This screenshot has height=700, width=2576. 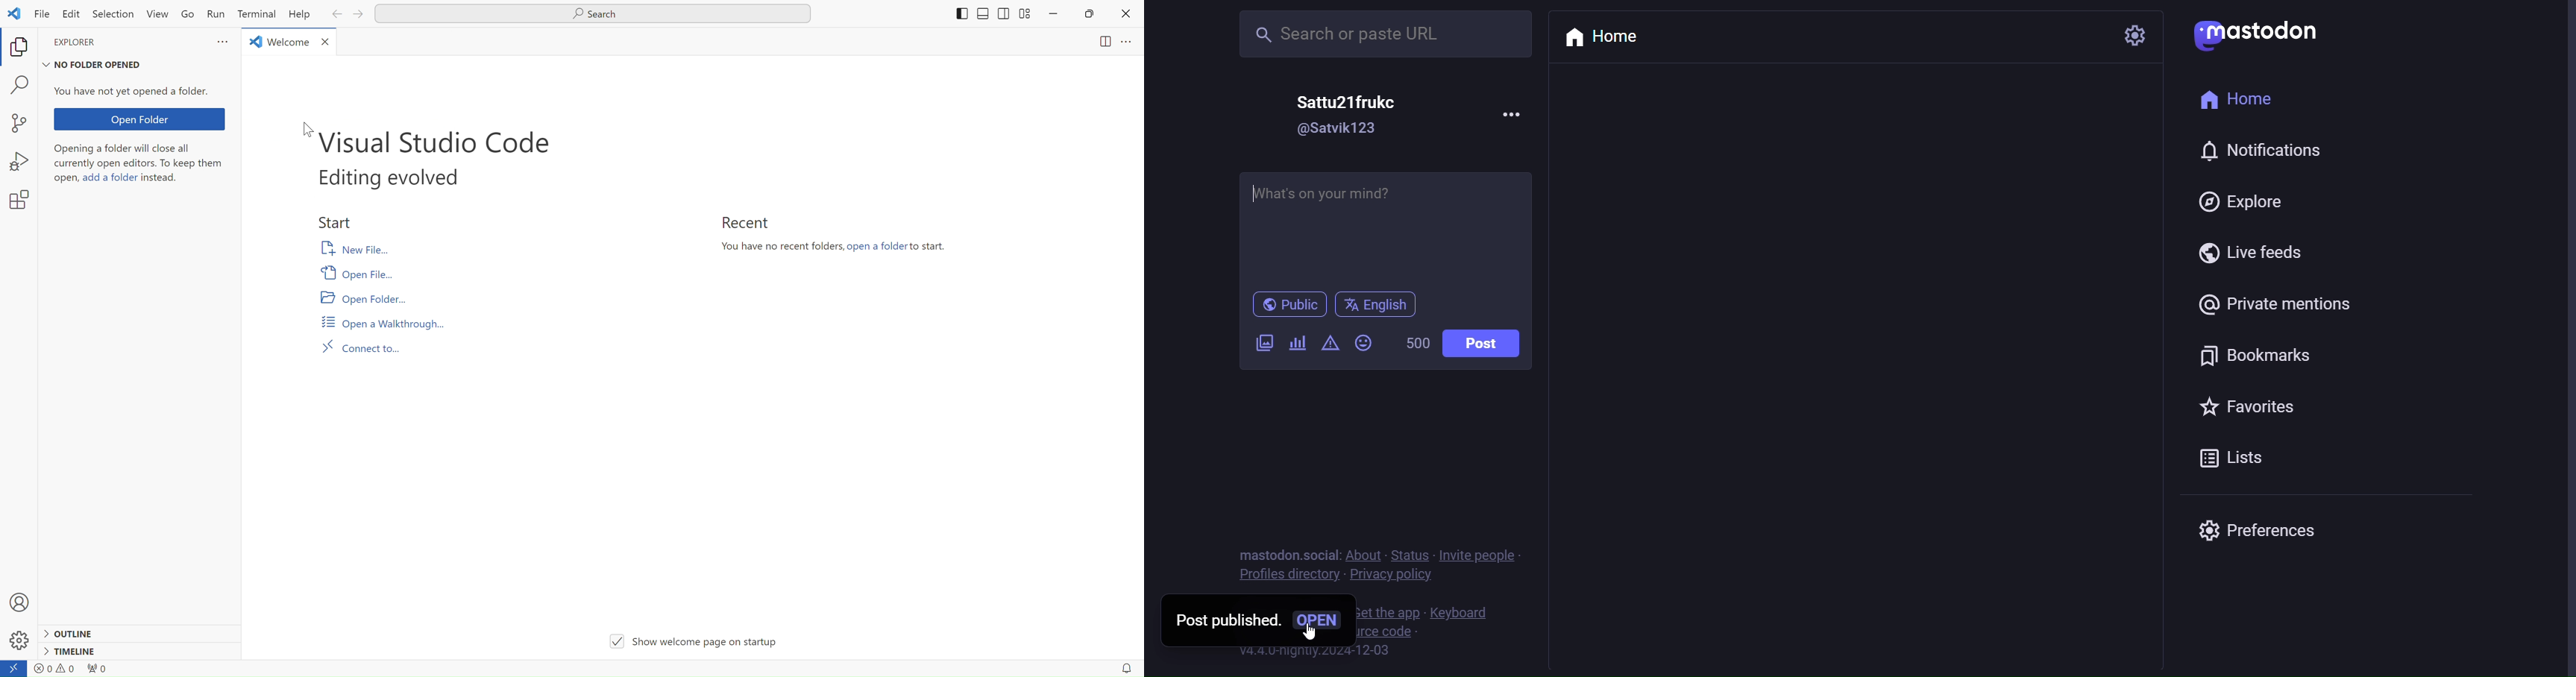 What do you see at coordinates (692, 633) in the screenshot?
I see `show welcome page on startup` at bounding box center [692, 633].